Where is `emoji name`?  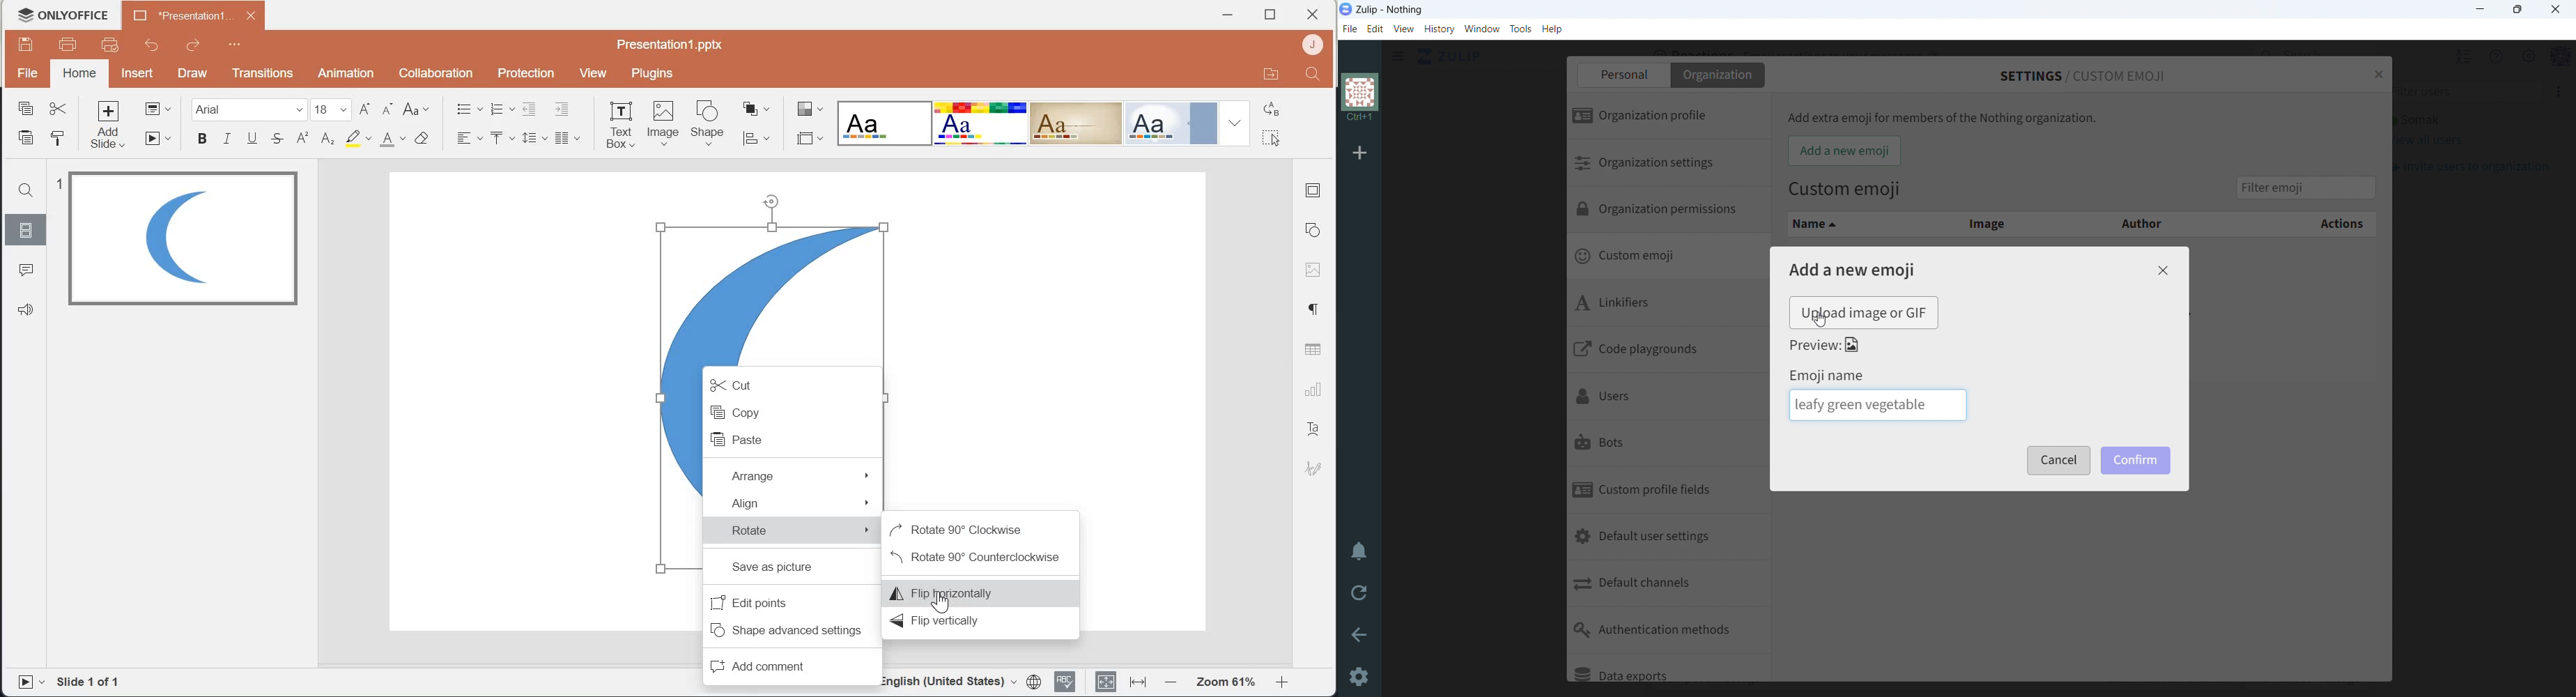
emoji name is located at coordinates (1879, 406).